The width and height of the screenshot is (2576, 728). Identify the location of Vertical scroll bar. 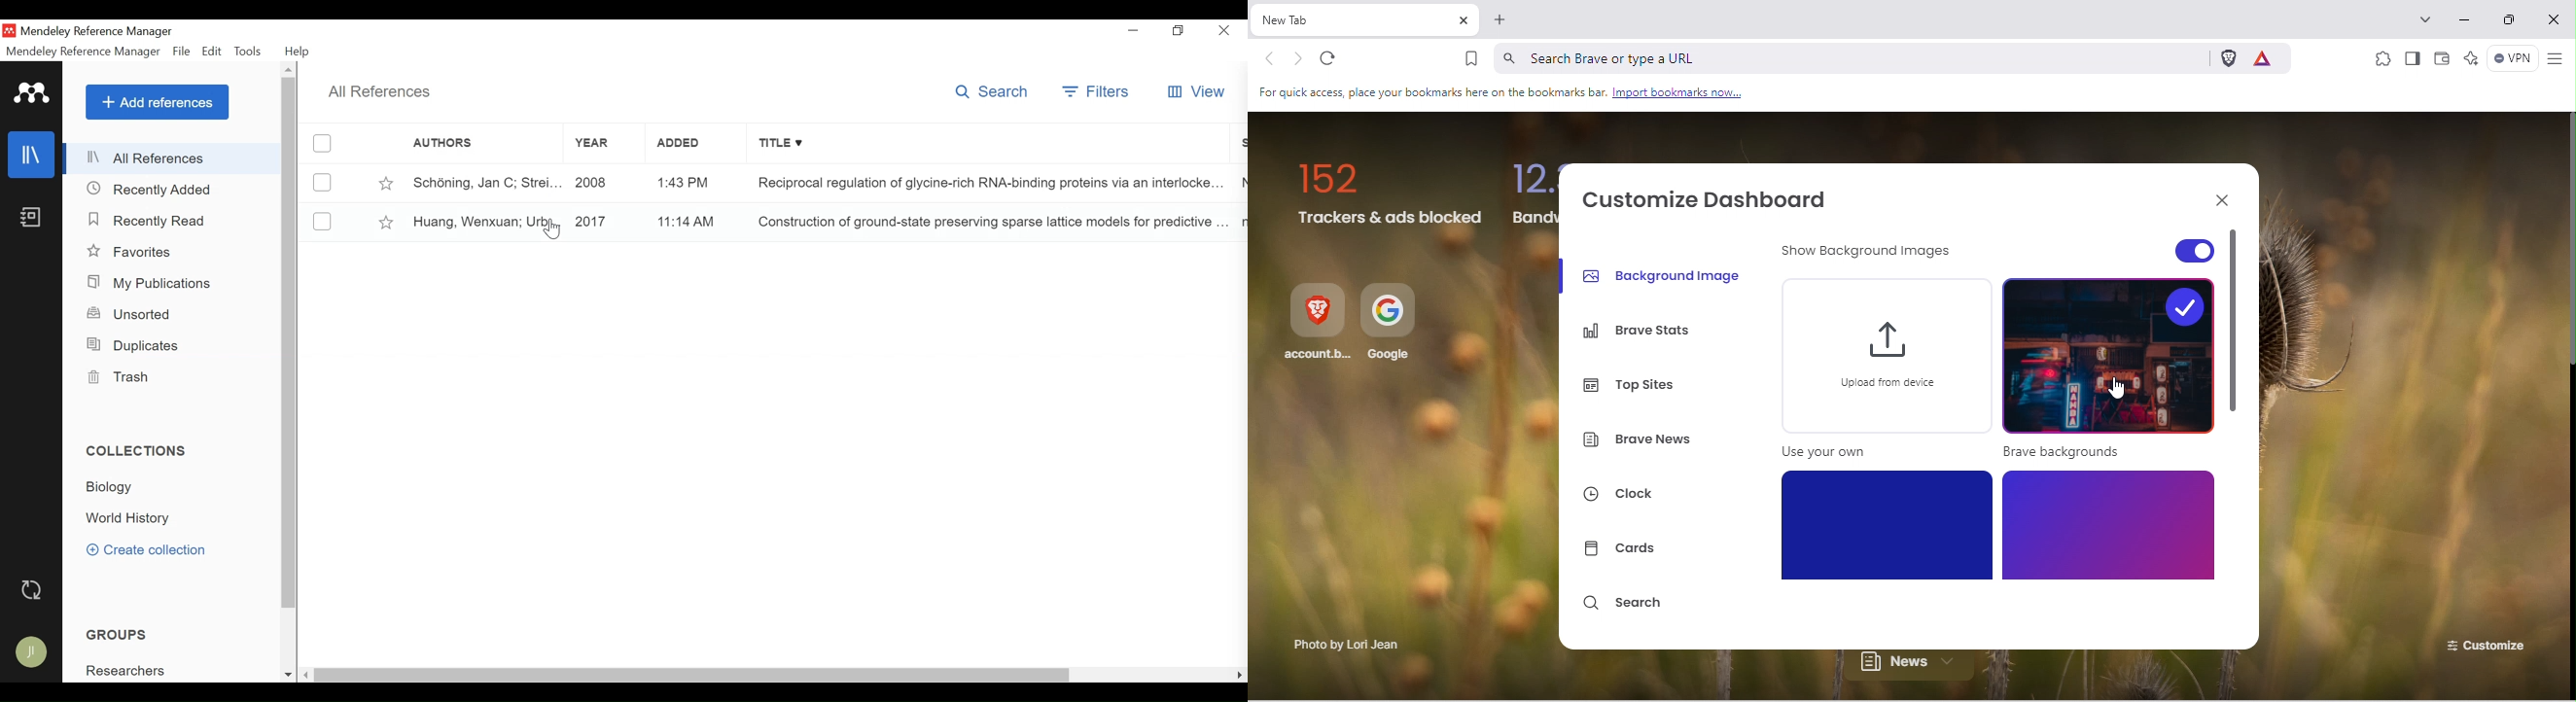
(2567, 240).